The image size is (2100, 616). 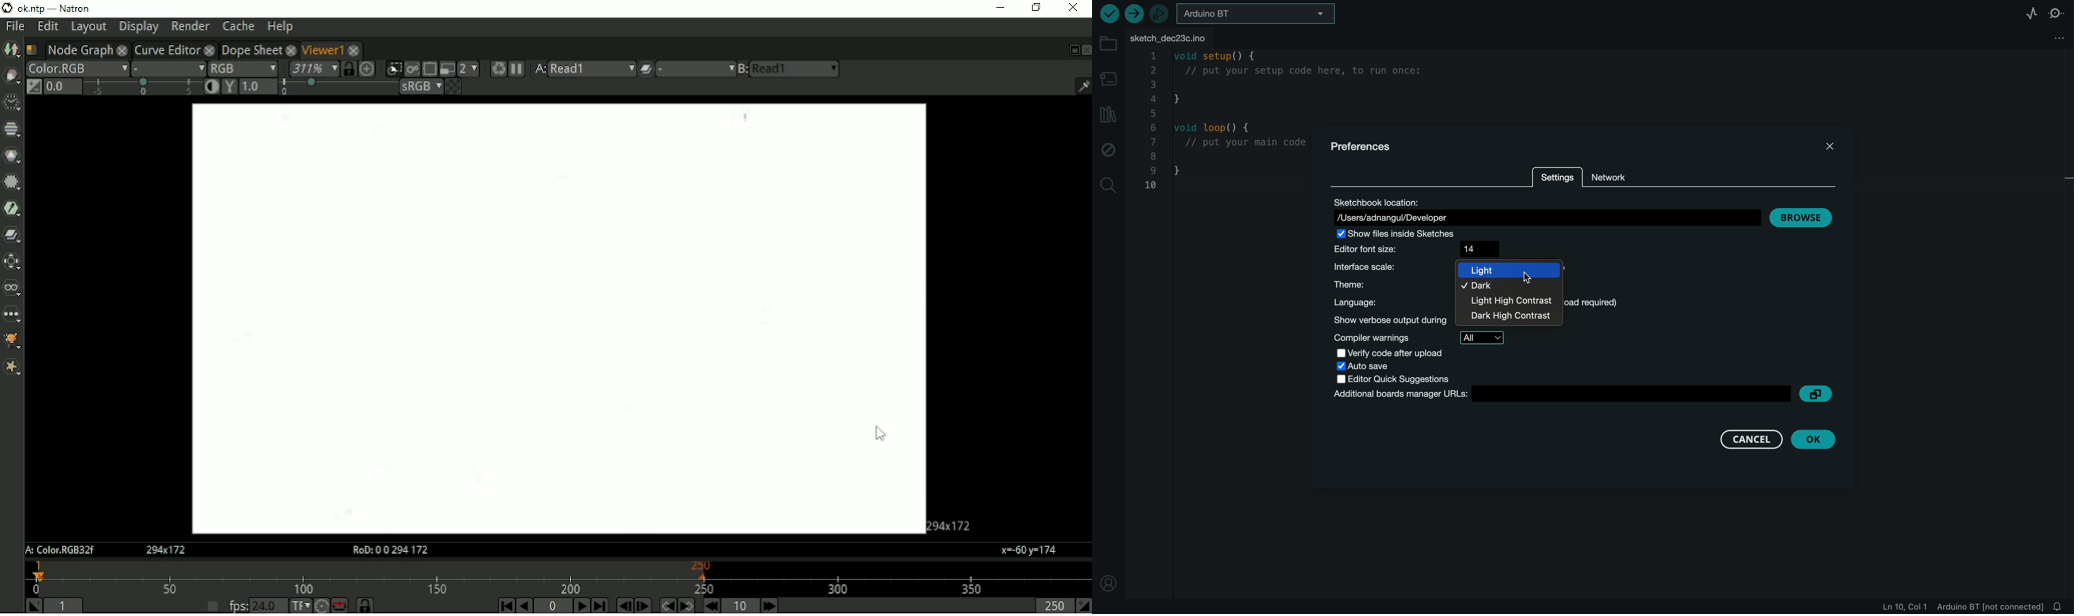 What do you see at coordinates (1390, 303) in the screenshot?
I see `language` at bounding box center [1390, 303].